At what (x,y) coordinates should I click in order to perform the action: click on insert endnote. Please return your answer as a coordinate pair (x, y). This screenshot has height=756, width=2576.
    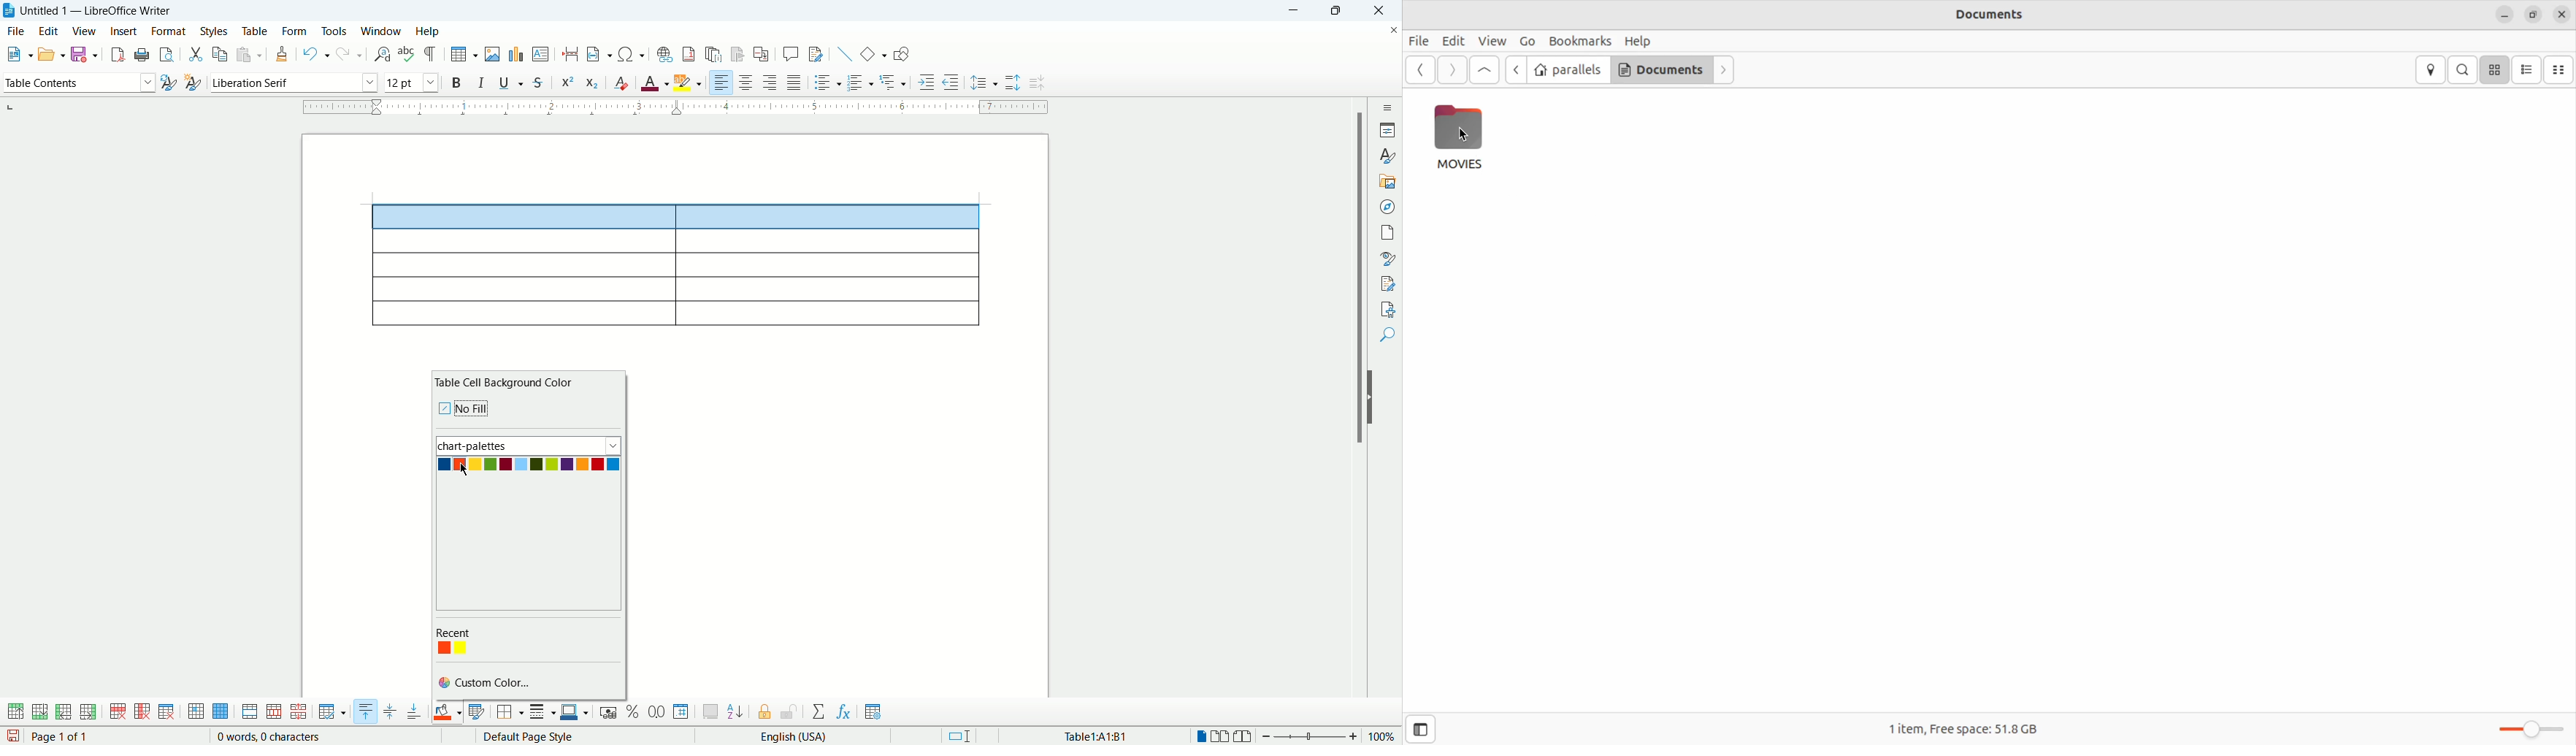
    Looking at the image, I should click on (717, 54).